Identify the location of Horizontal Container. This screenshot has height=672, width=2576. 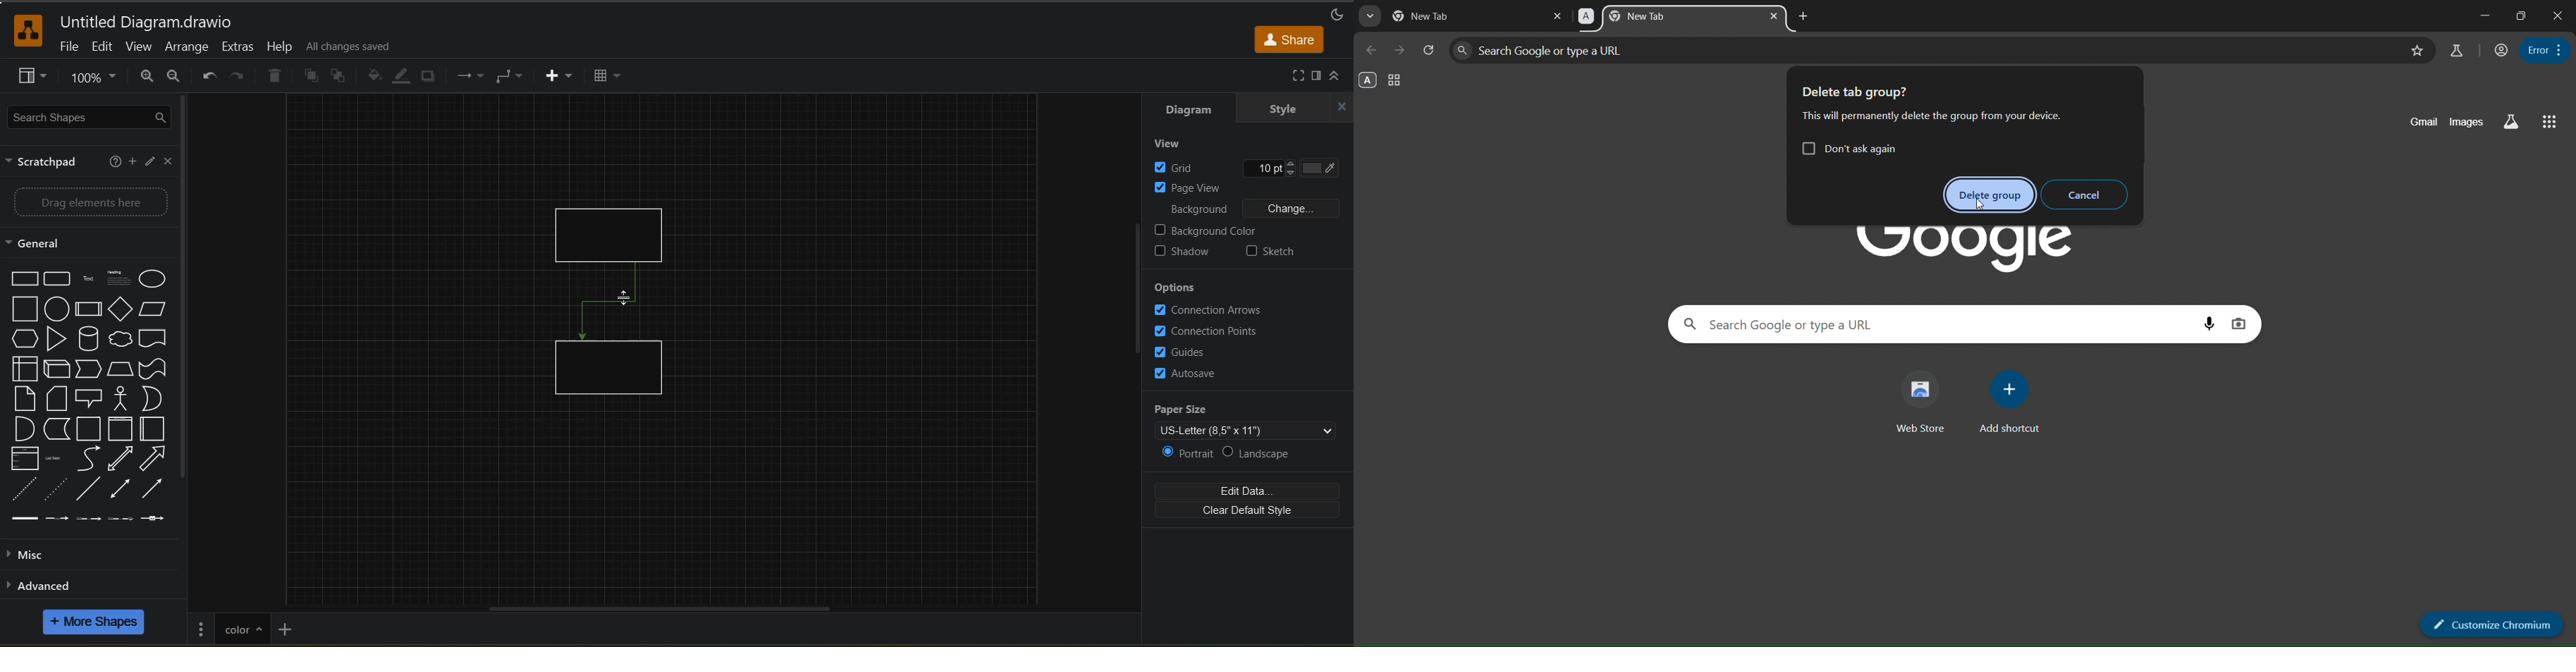
(155, 430).